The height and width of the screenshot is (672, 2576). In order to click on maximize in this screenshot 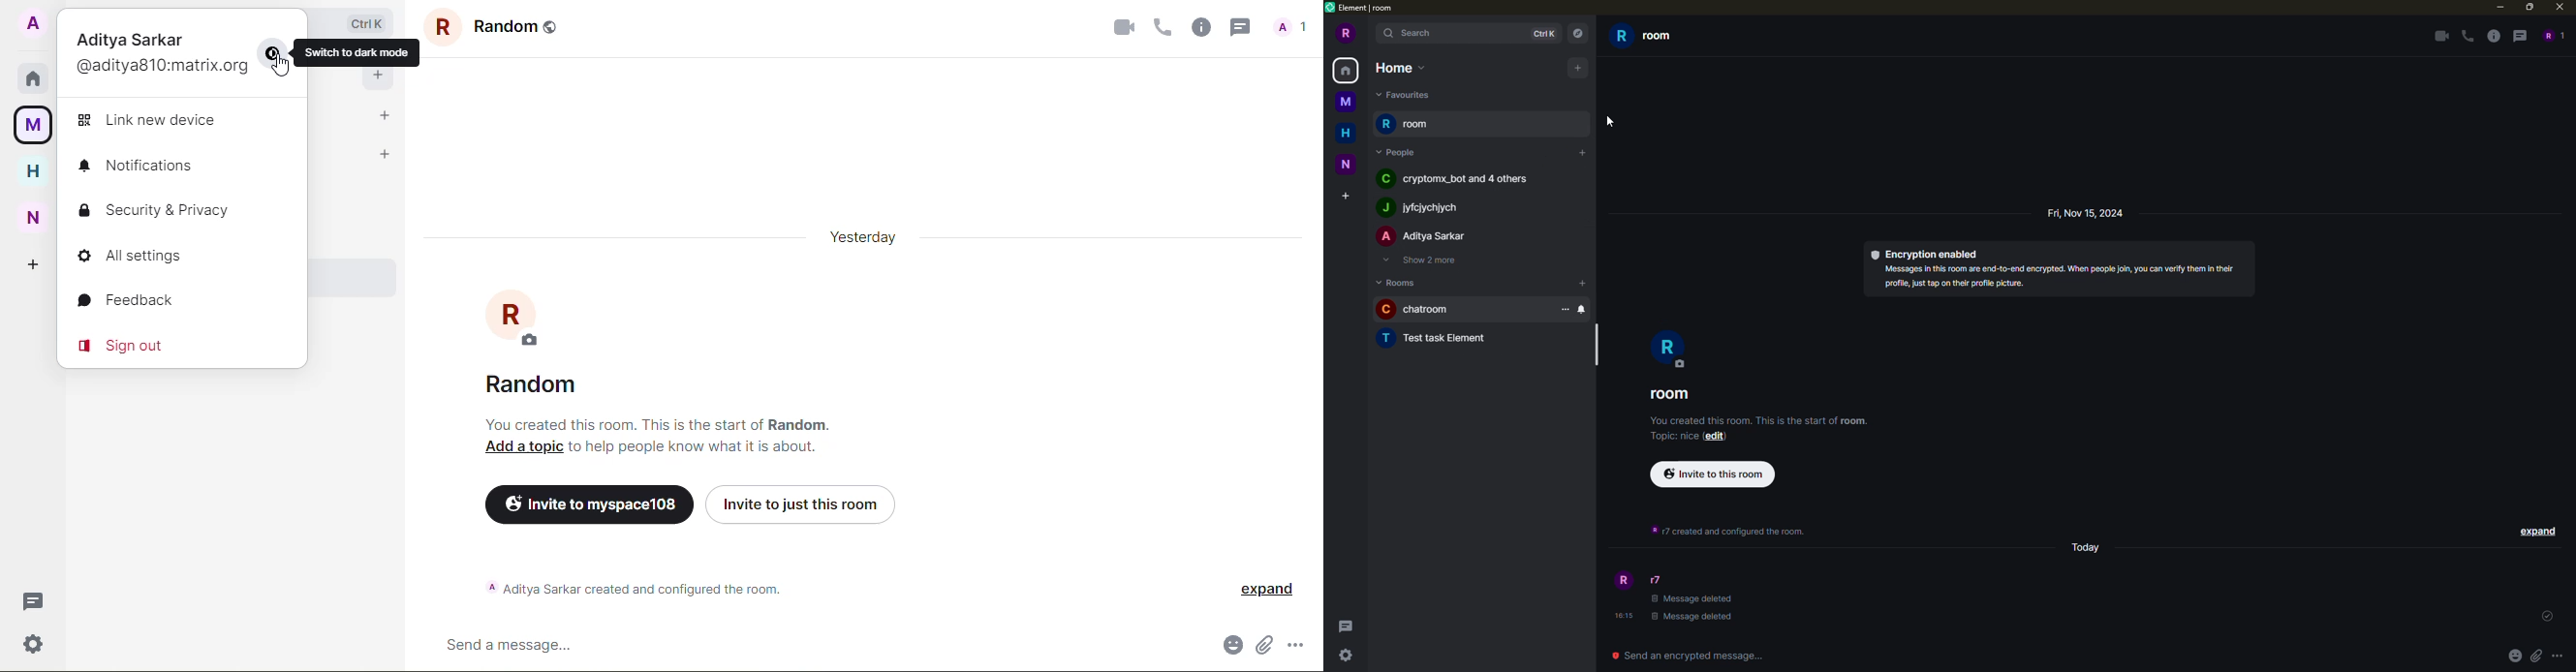, I will do `click(2532, 8)`.